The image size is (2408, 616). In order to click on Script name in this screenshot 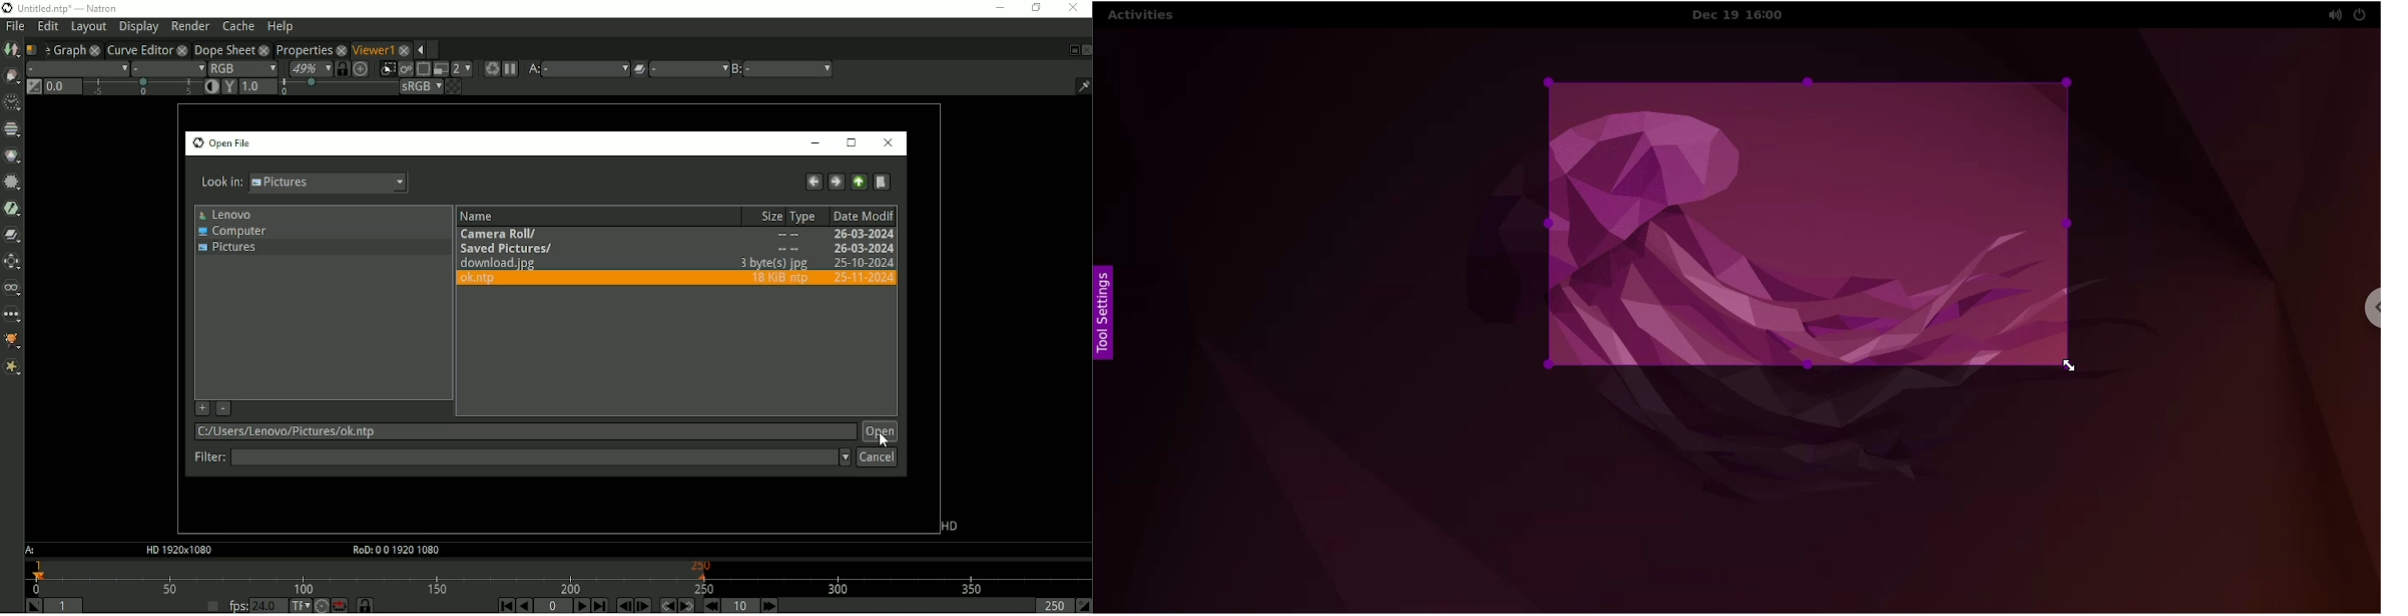, I will do `click(34, 49)`.